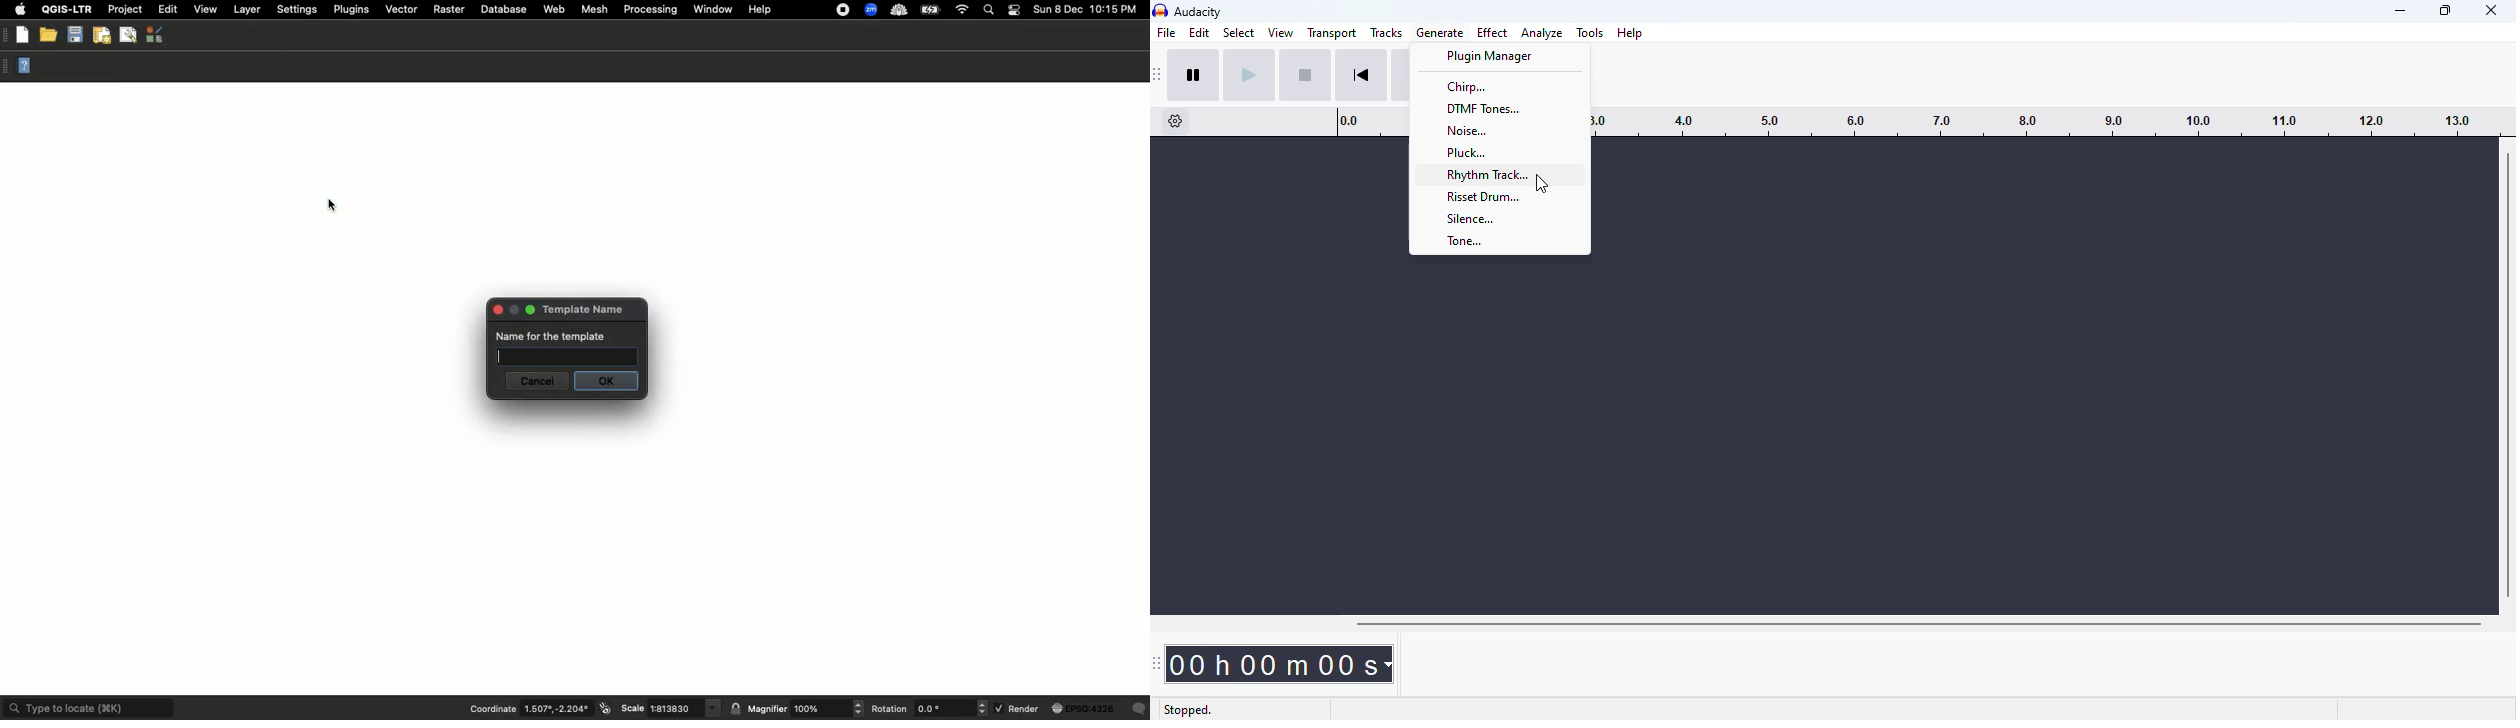 The image size is (2520, 728). What do you see at coordinates (1331, 33) in the screenshot?
I see `transport` at bounding box center [1331, 33].